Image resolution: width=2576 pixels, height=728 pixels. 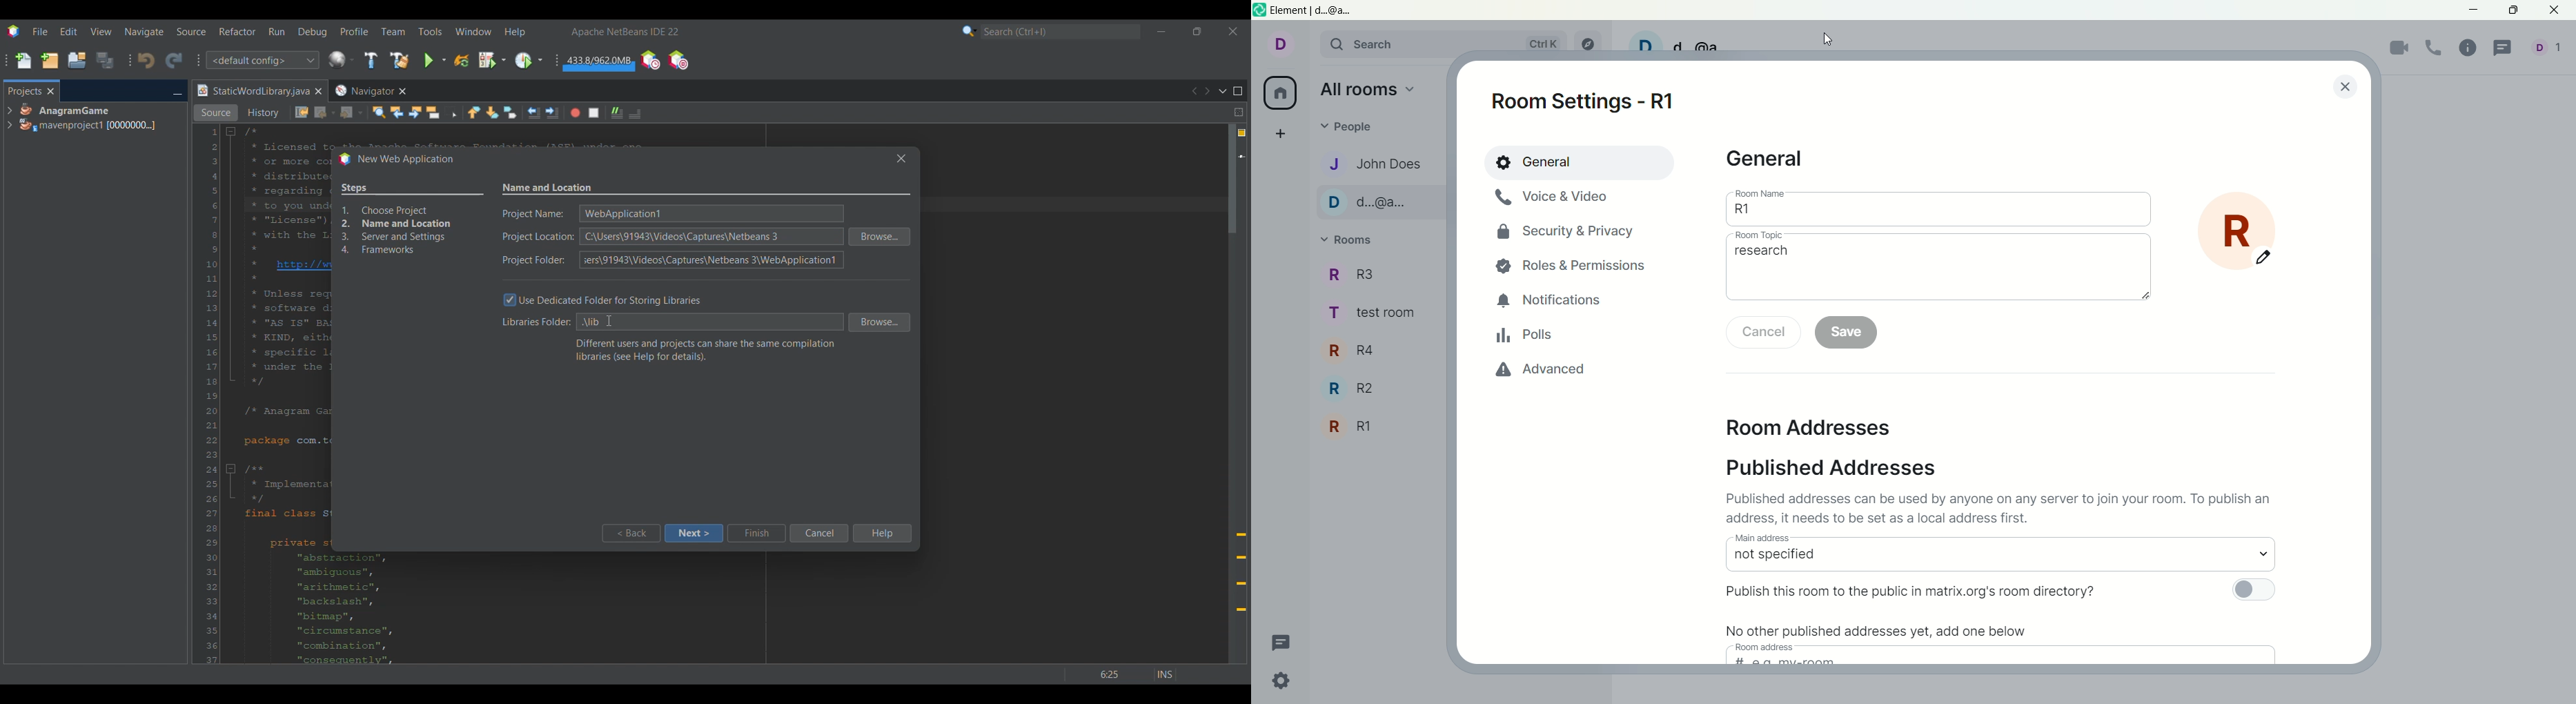 I want to click on published addresses can be used by anyone on any server to join your room.to publish an address,it need to be set as local address first., so click(x=2007, y=507).